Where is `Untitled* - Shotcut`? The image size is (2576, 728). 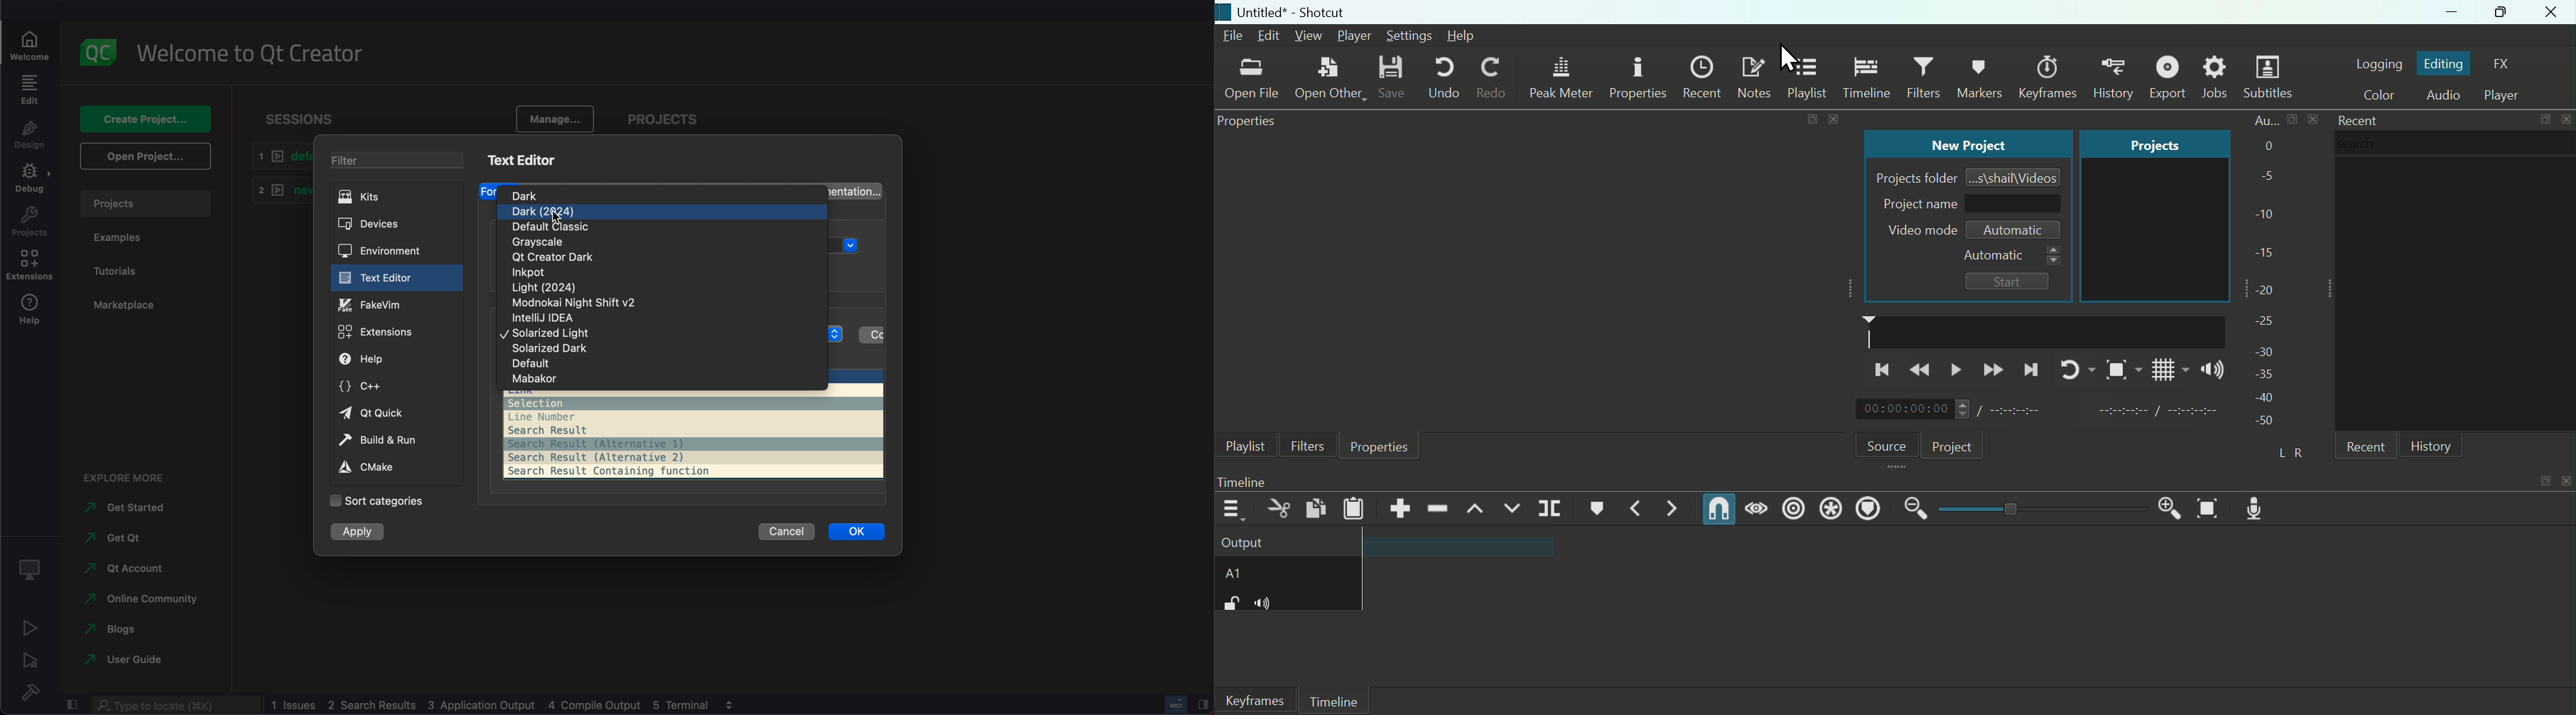
Untitled* - Shotcut is located at coordinates (1289, 13).